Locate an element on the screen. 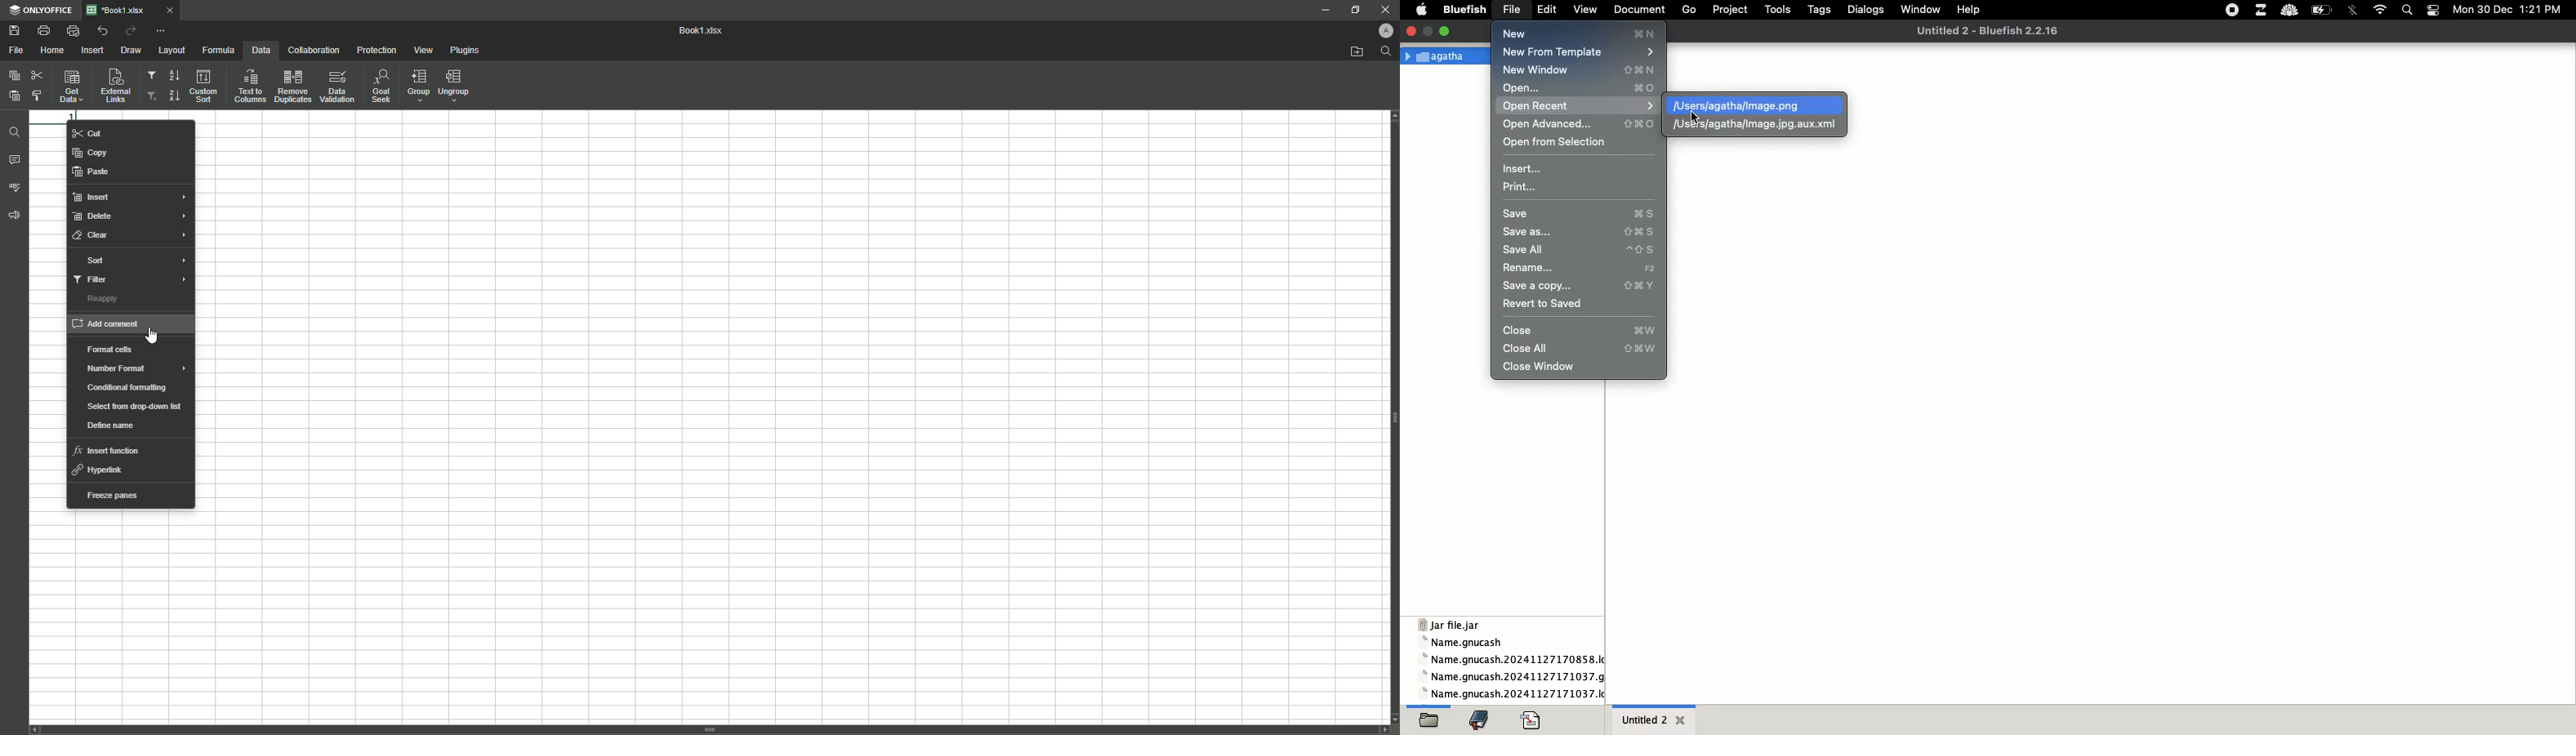 This screenshot has height=756, width=2576. charge is located at coordinates (2323, 10).